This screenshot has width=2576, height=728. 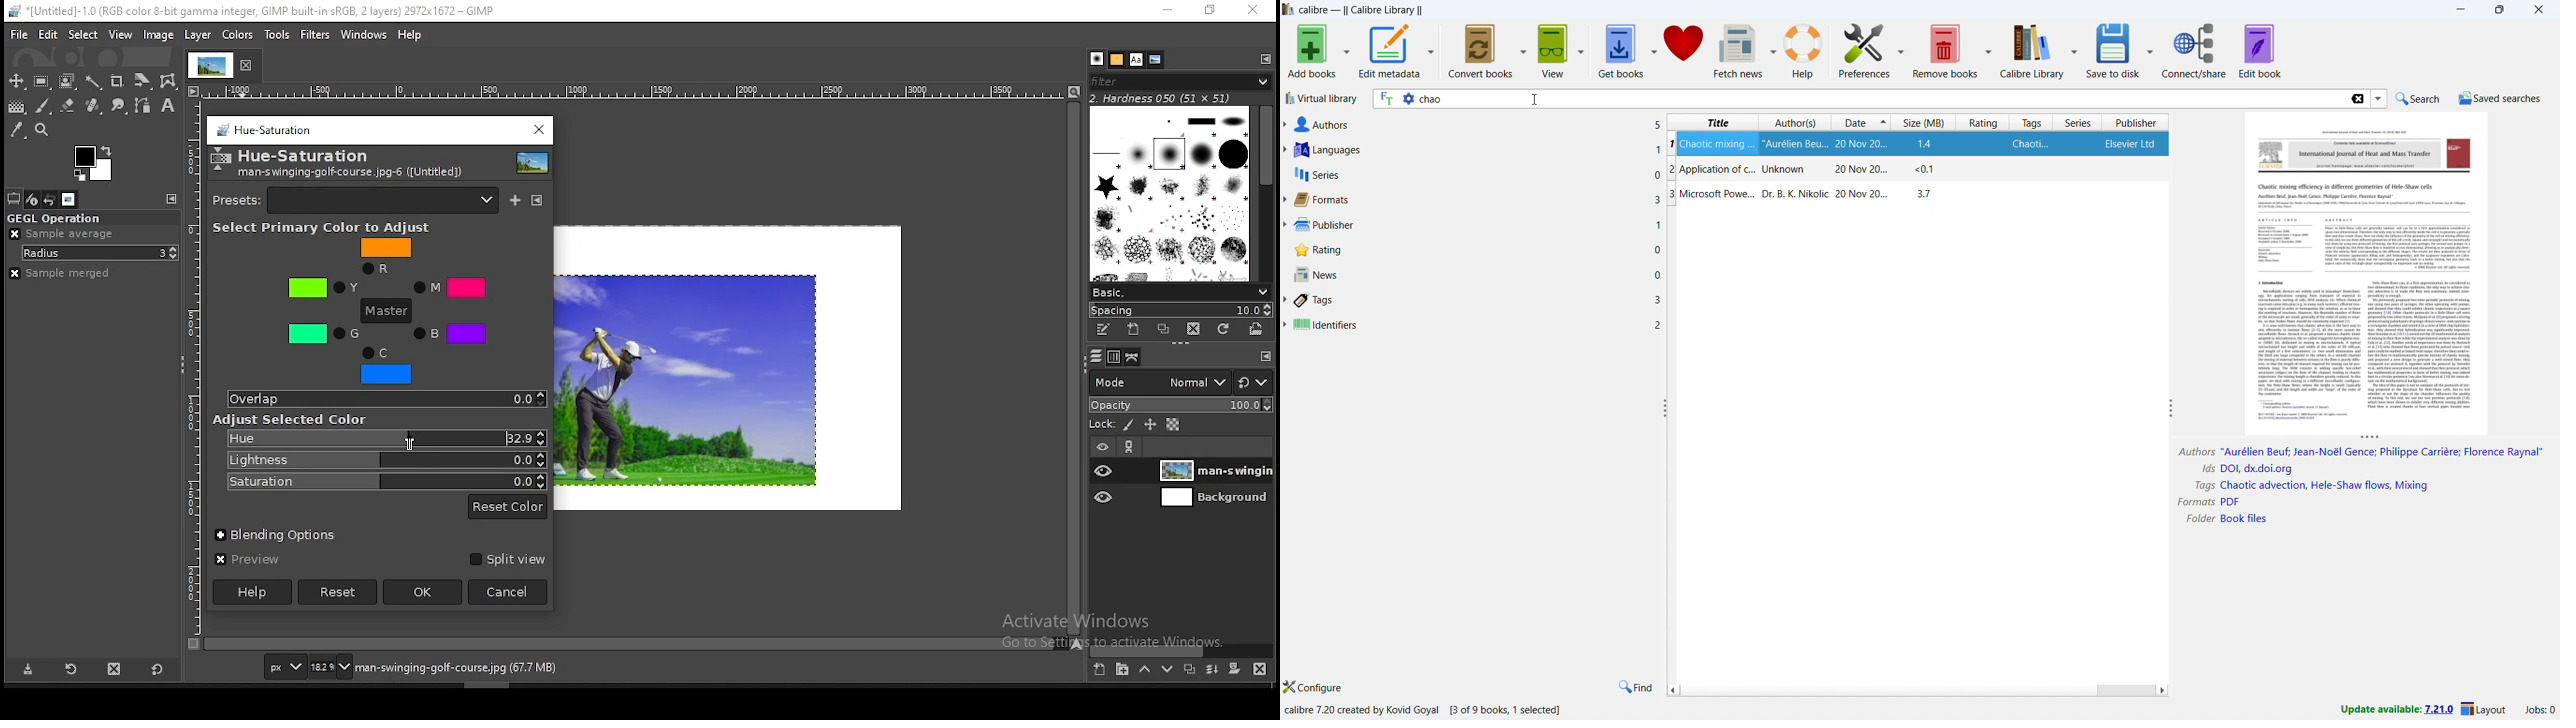 What do you see at coordinates (16, 105) in the screenshot?
I see `gradient tool` at bounding box center [16, 105].